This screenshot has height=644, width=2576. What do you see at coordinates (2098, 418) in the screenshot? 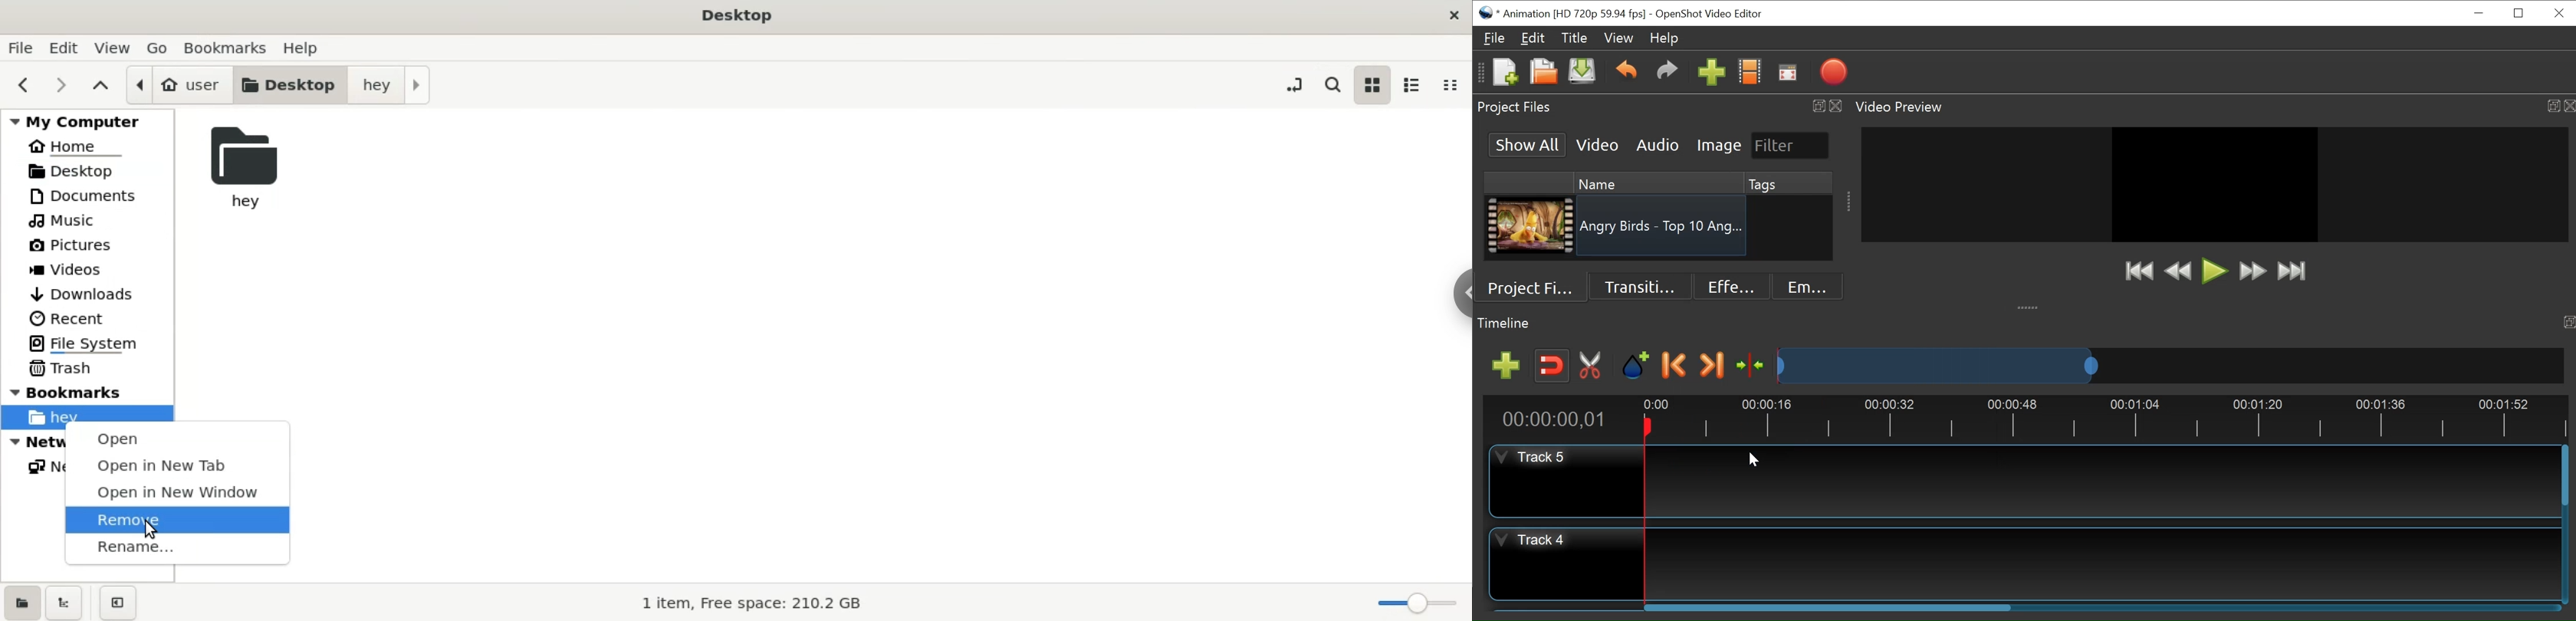
I see `Timeline` at bounding box center [2098, 418].